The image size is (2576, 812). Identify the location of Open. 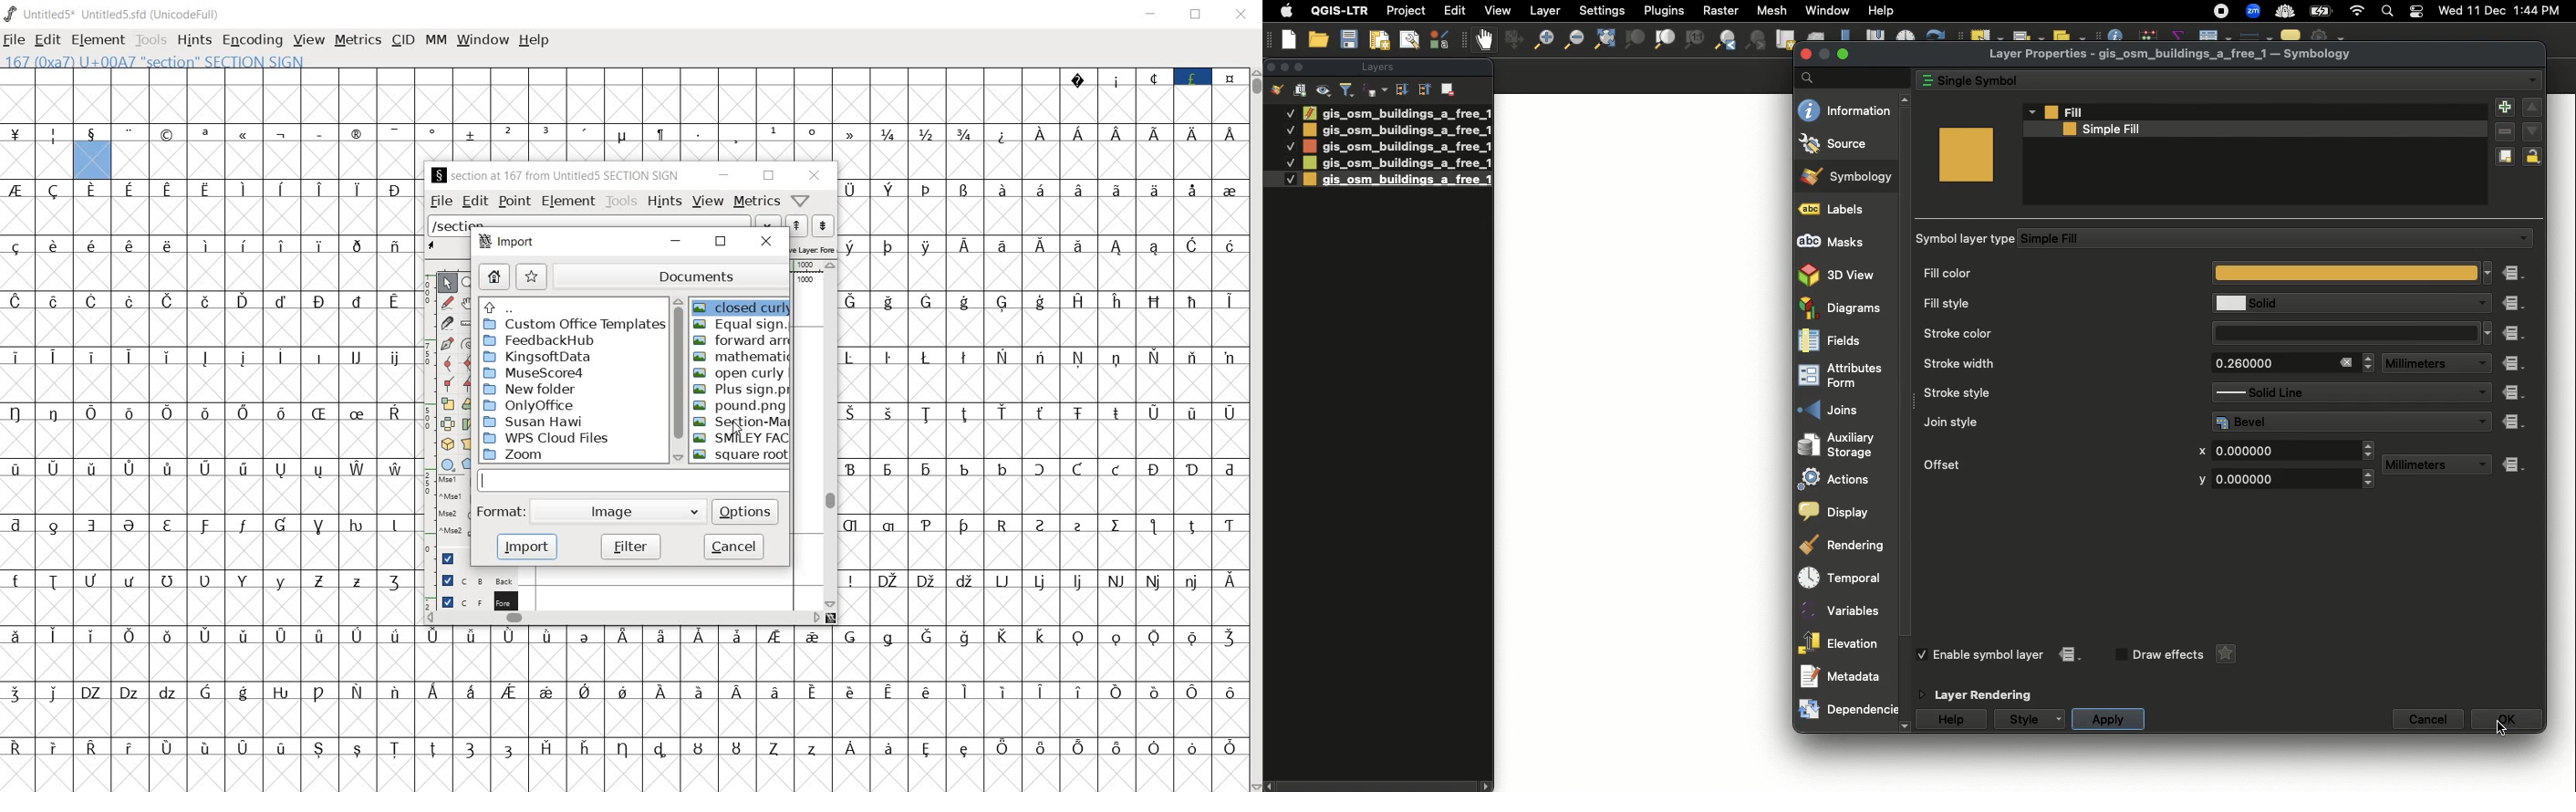
(1321, 40).